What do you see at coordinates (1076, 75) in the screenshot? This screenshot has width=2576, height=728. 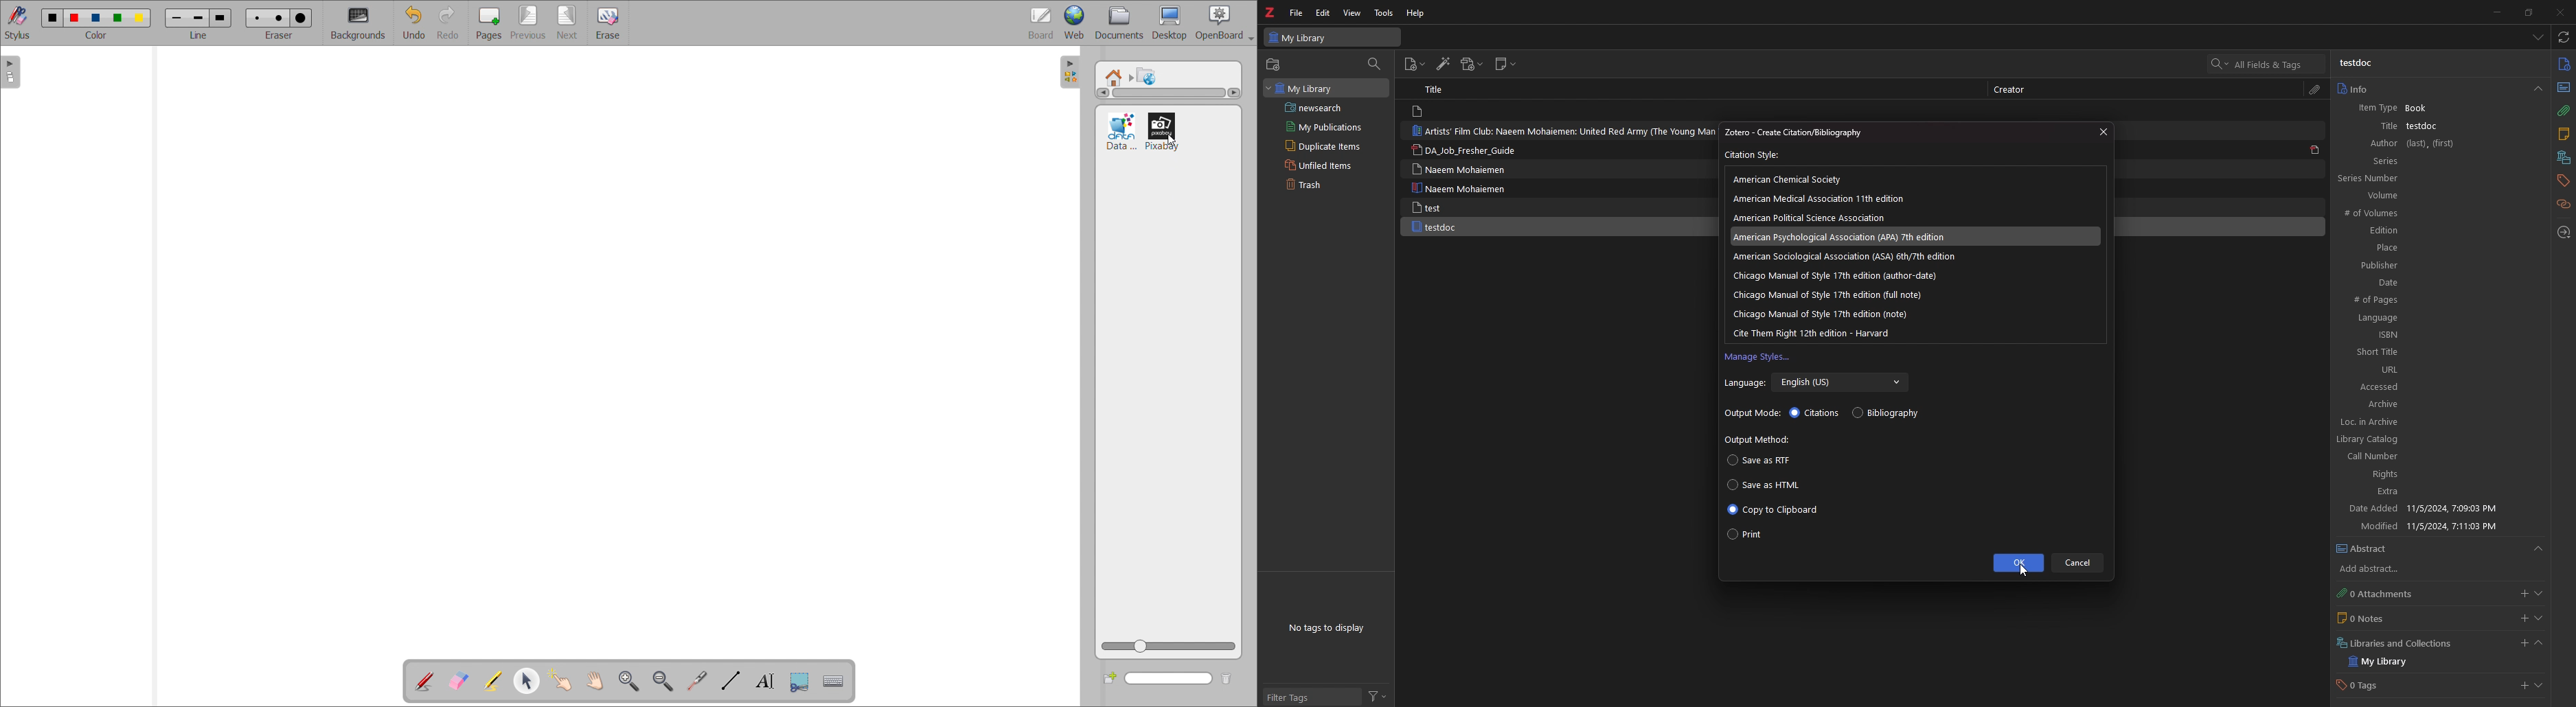 I see `Open folder view` at bounding box center [1076, 75].